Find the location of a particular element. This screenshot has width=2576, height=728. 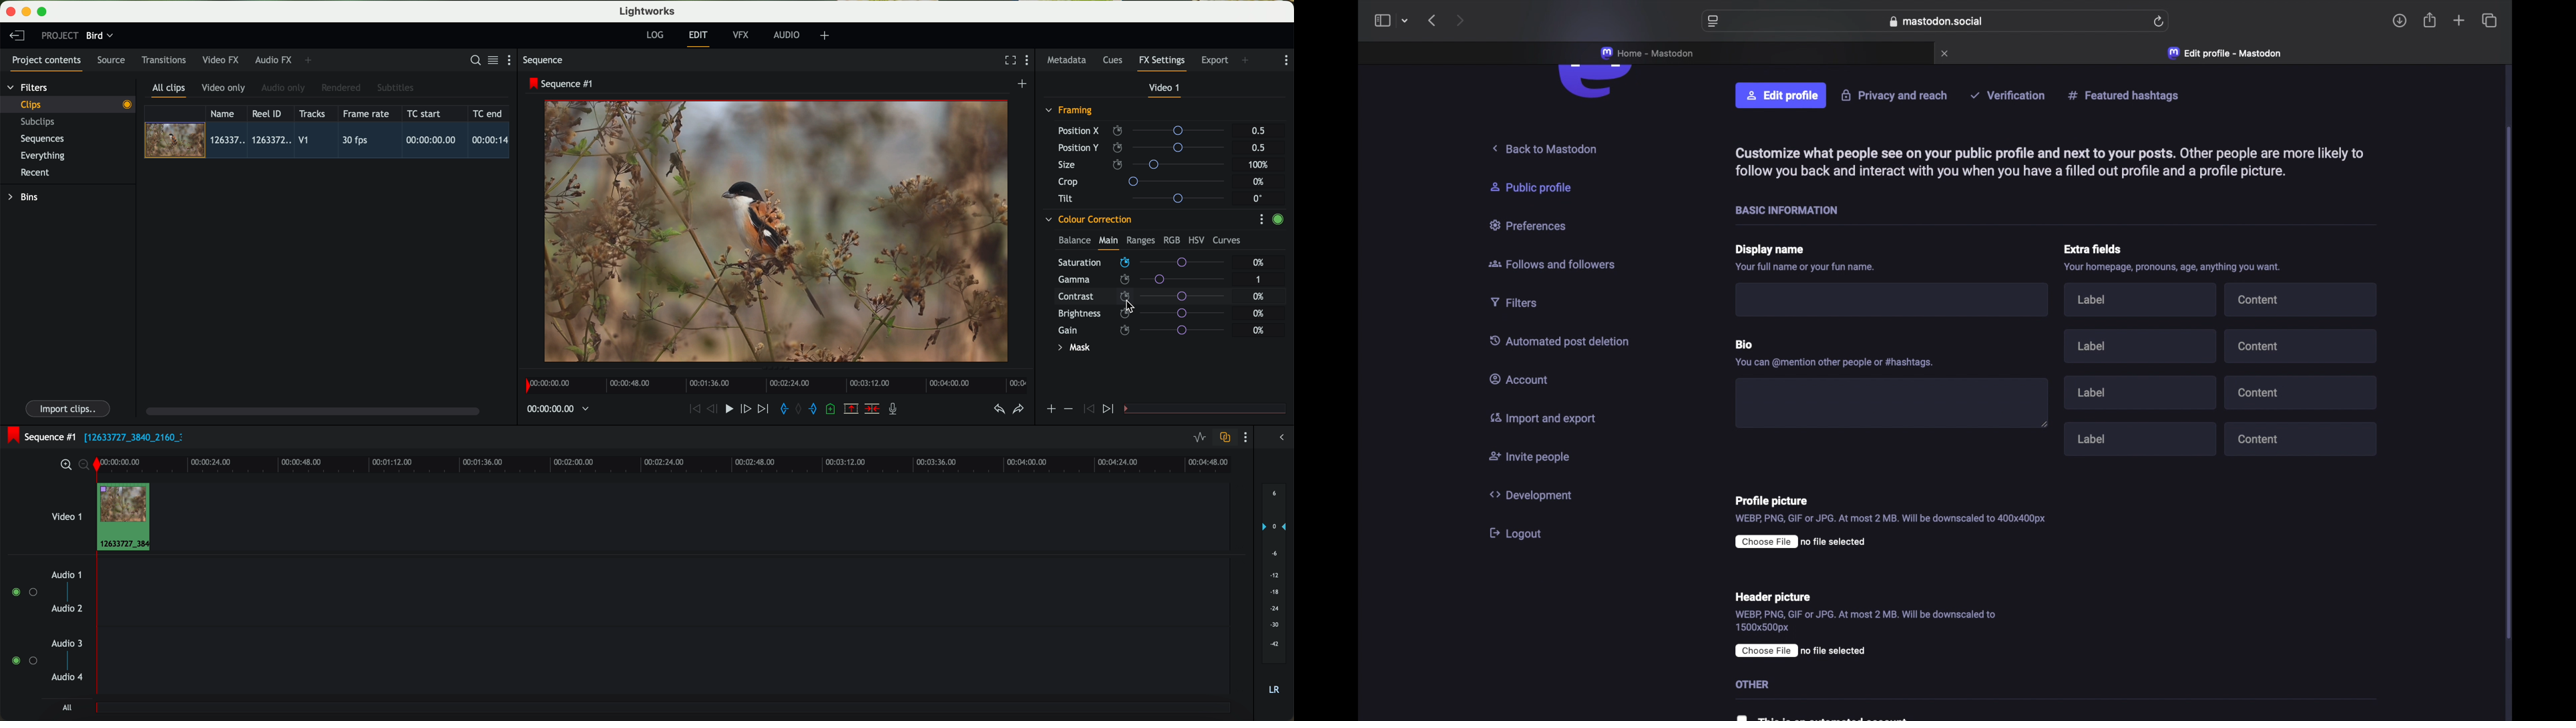

'WEBP, PNG, GIF or JPG. At most 2 MB. Will be downscaled to
1500x500px is located at coordinates (1879, 620).